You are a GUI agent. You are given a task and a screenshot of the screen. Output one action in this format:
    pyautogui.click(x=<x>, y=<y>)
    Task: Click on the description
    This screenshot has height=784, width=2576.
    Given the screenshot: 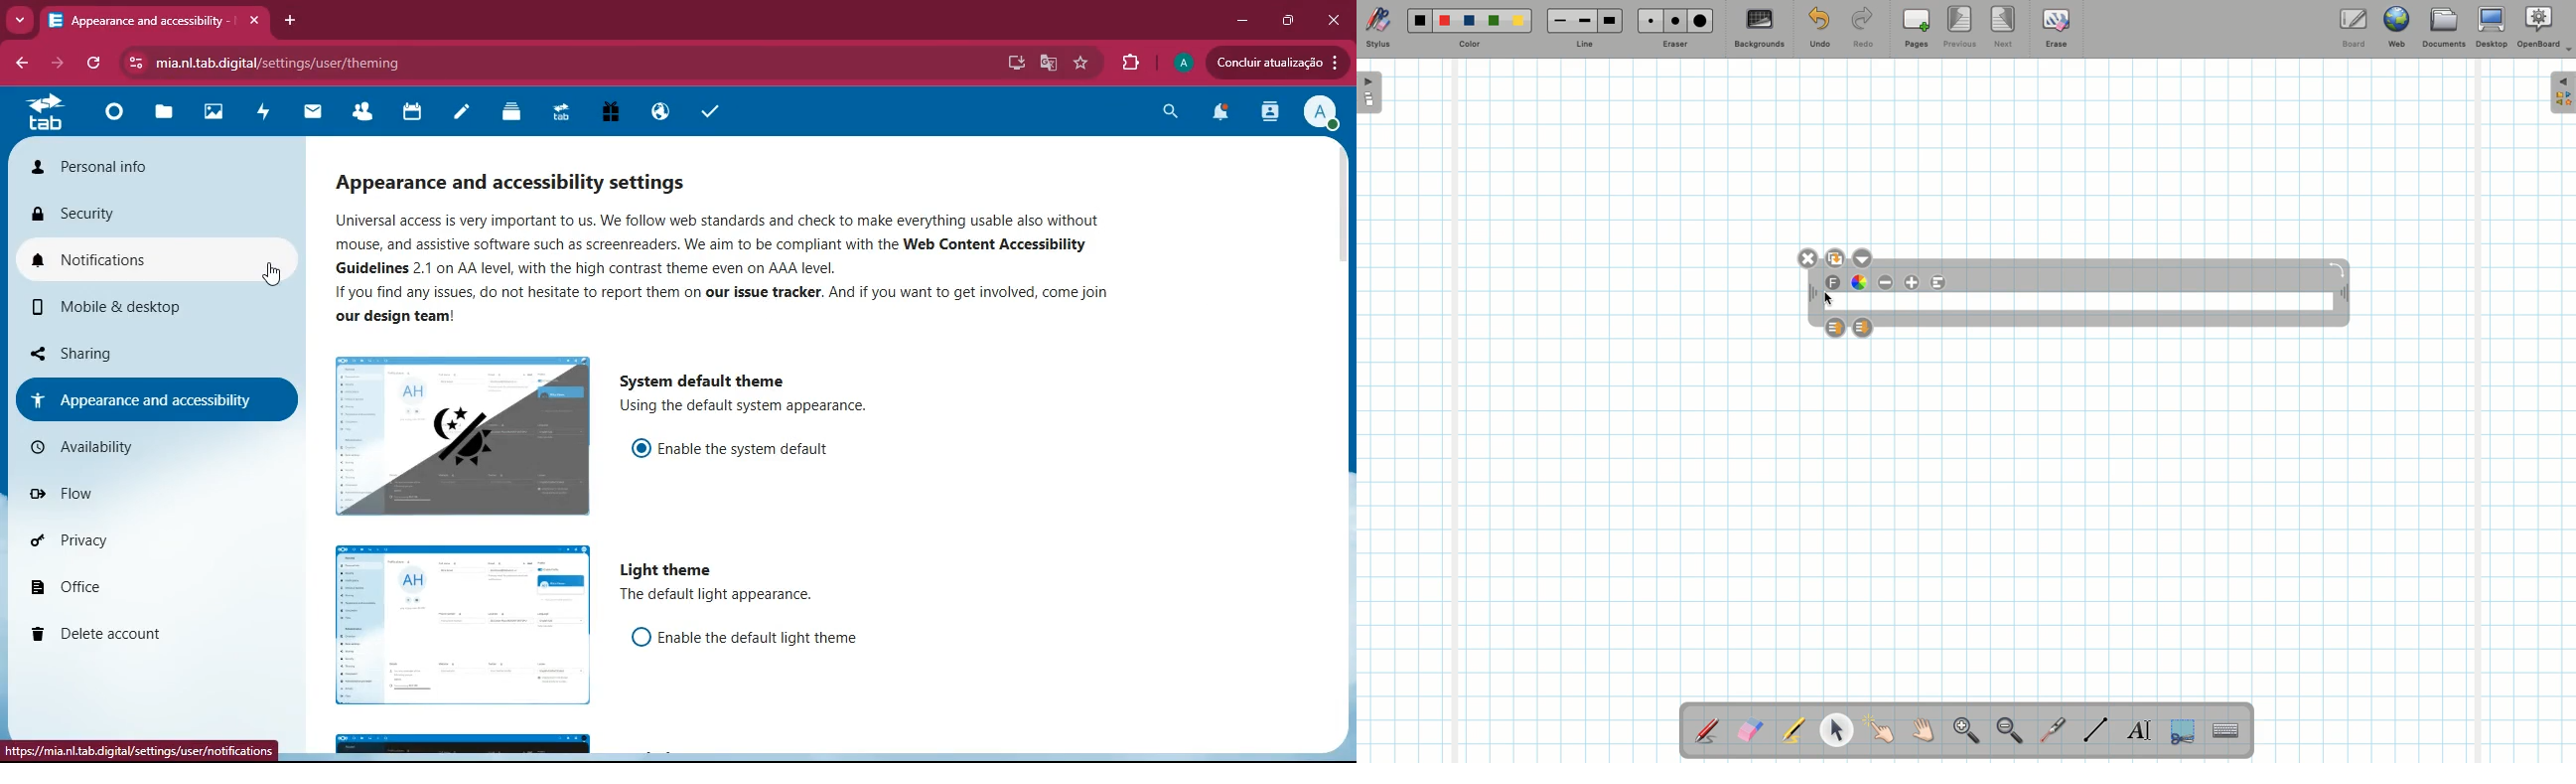 What is the action you would take?
    pyautogui.click(x=725, y=596)
    